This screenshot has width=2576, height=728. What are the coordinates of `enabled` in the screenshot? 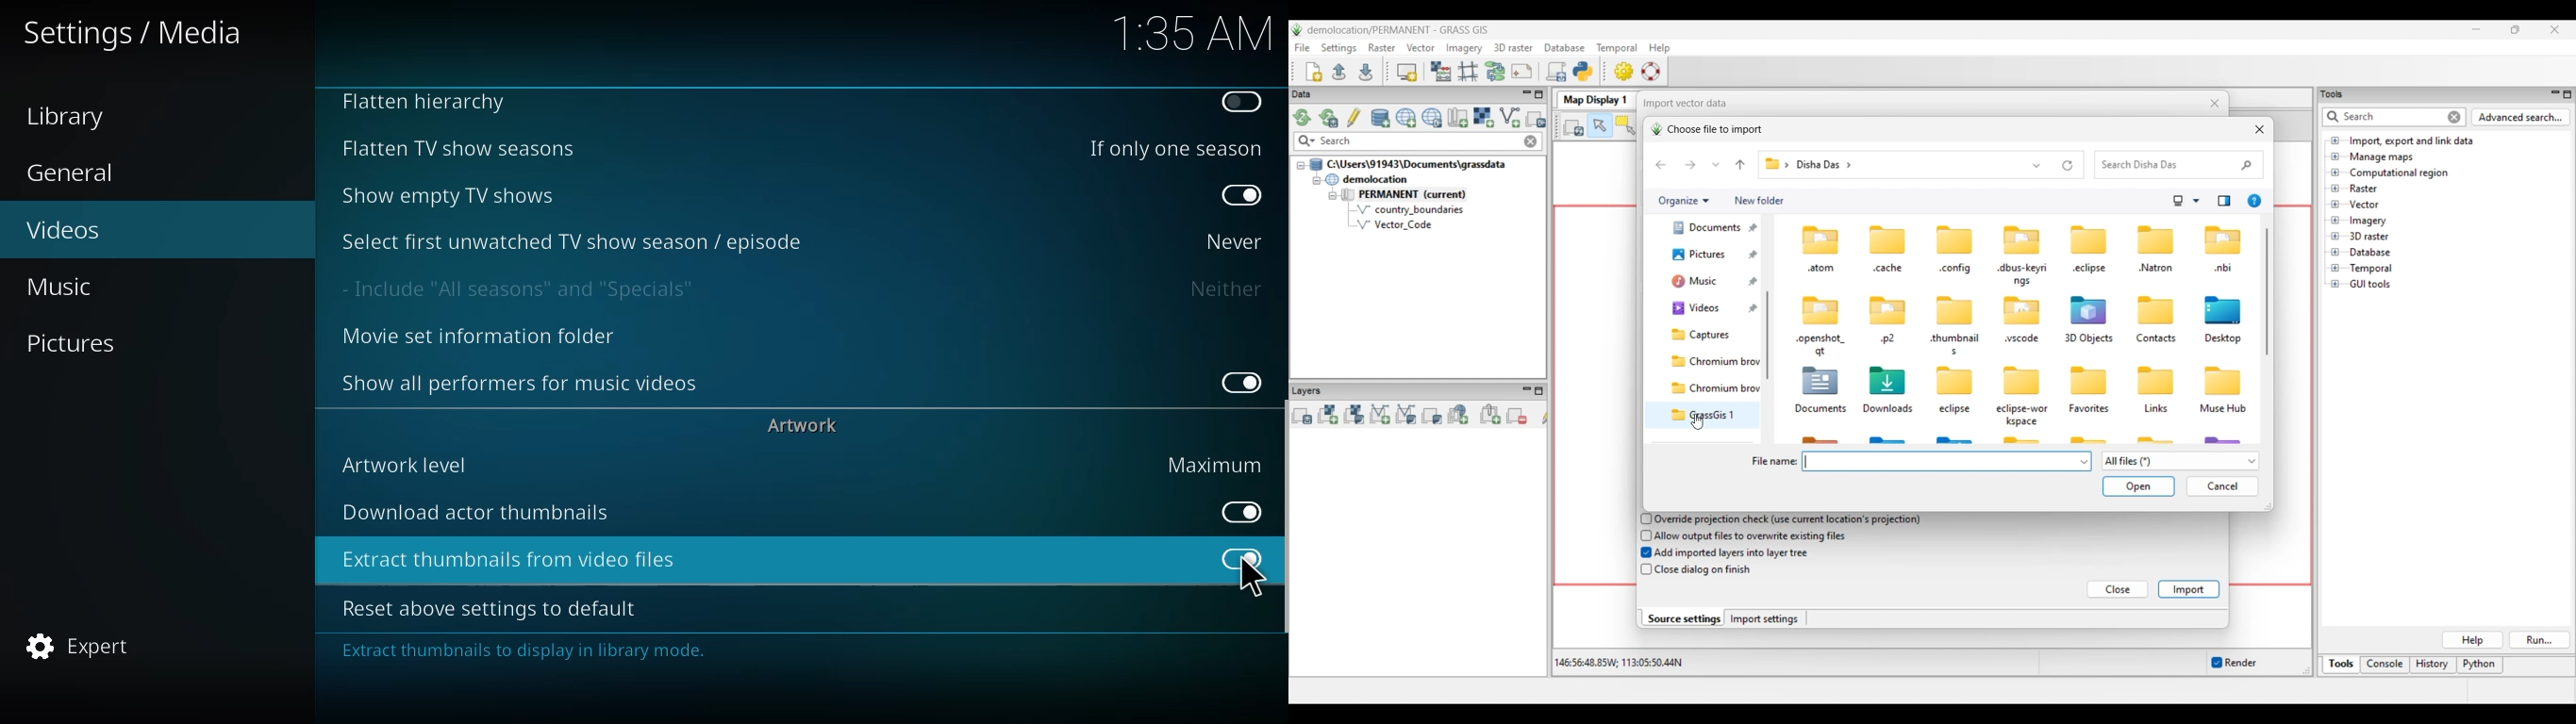 It's located at (1236, 379).